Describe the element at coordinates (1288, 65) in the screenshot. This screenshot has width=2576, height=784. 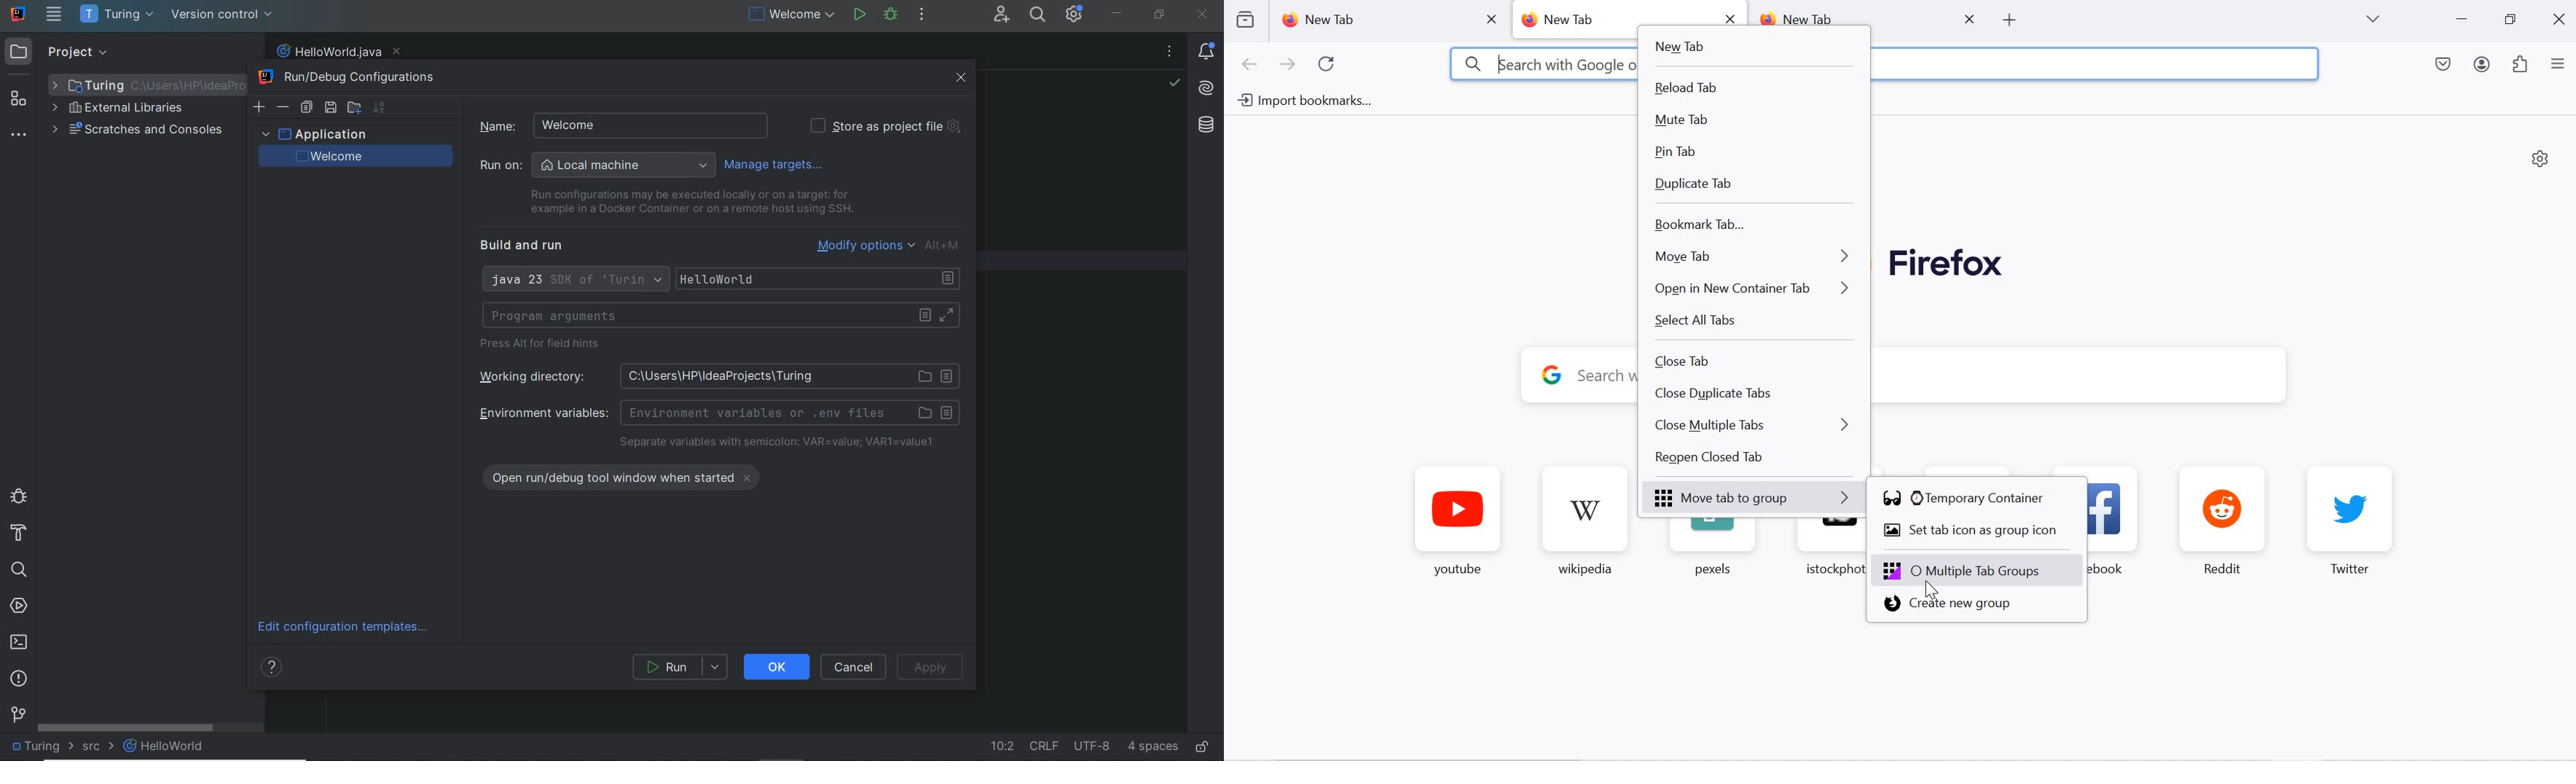
I see `next page` at that location.